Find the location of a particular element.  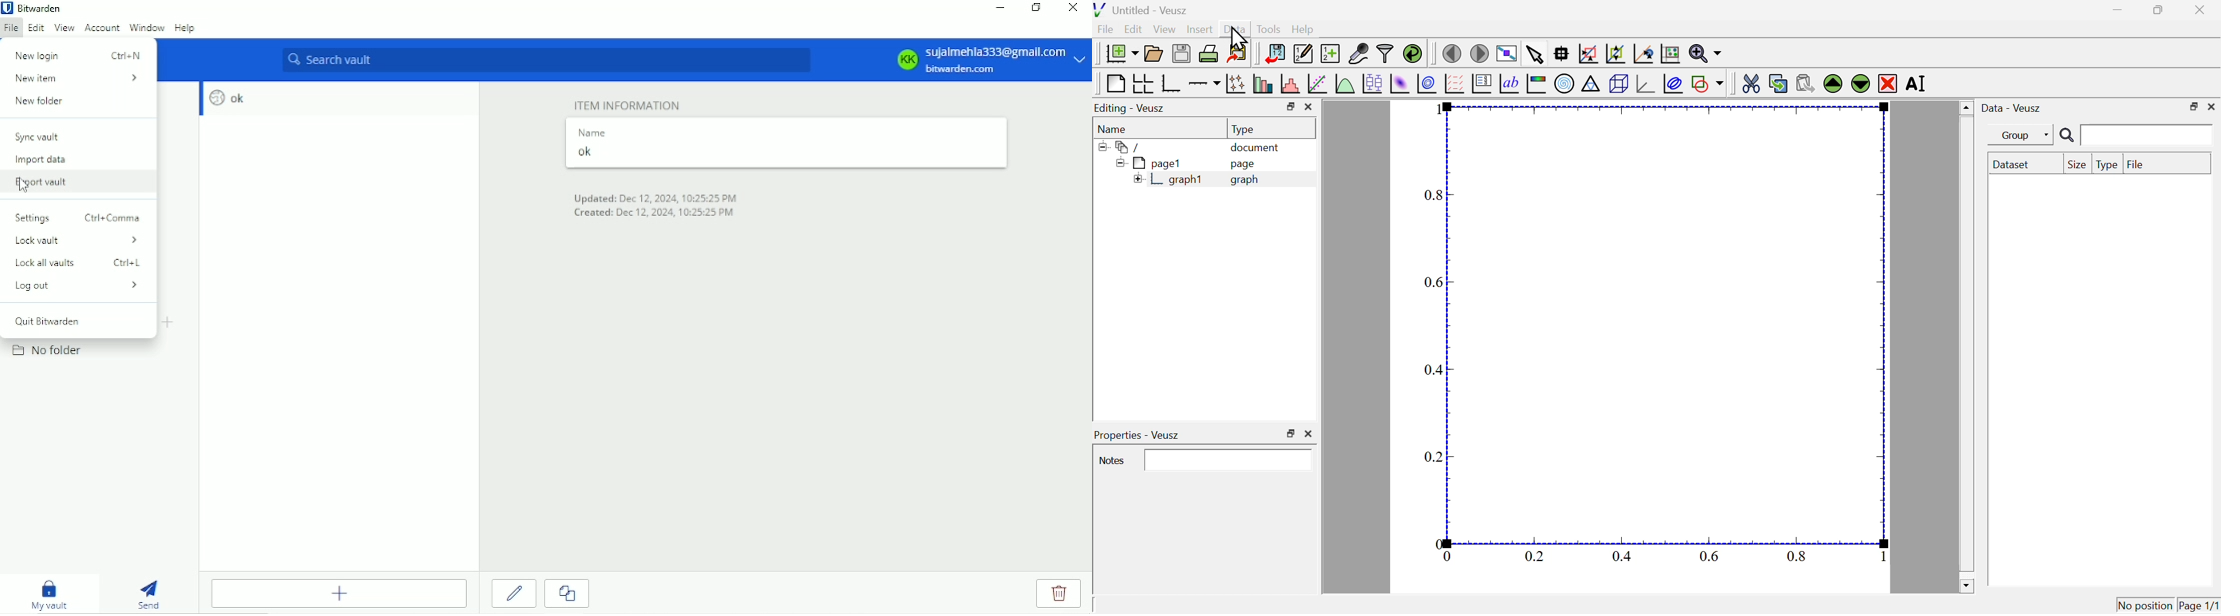

Edit is located at coordinates (36, 27).